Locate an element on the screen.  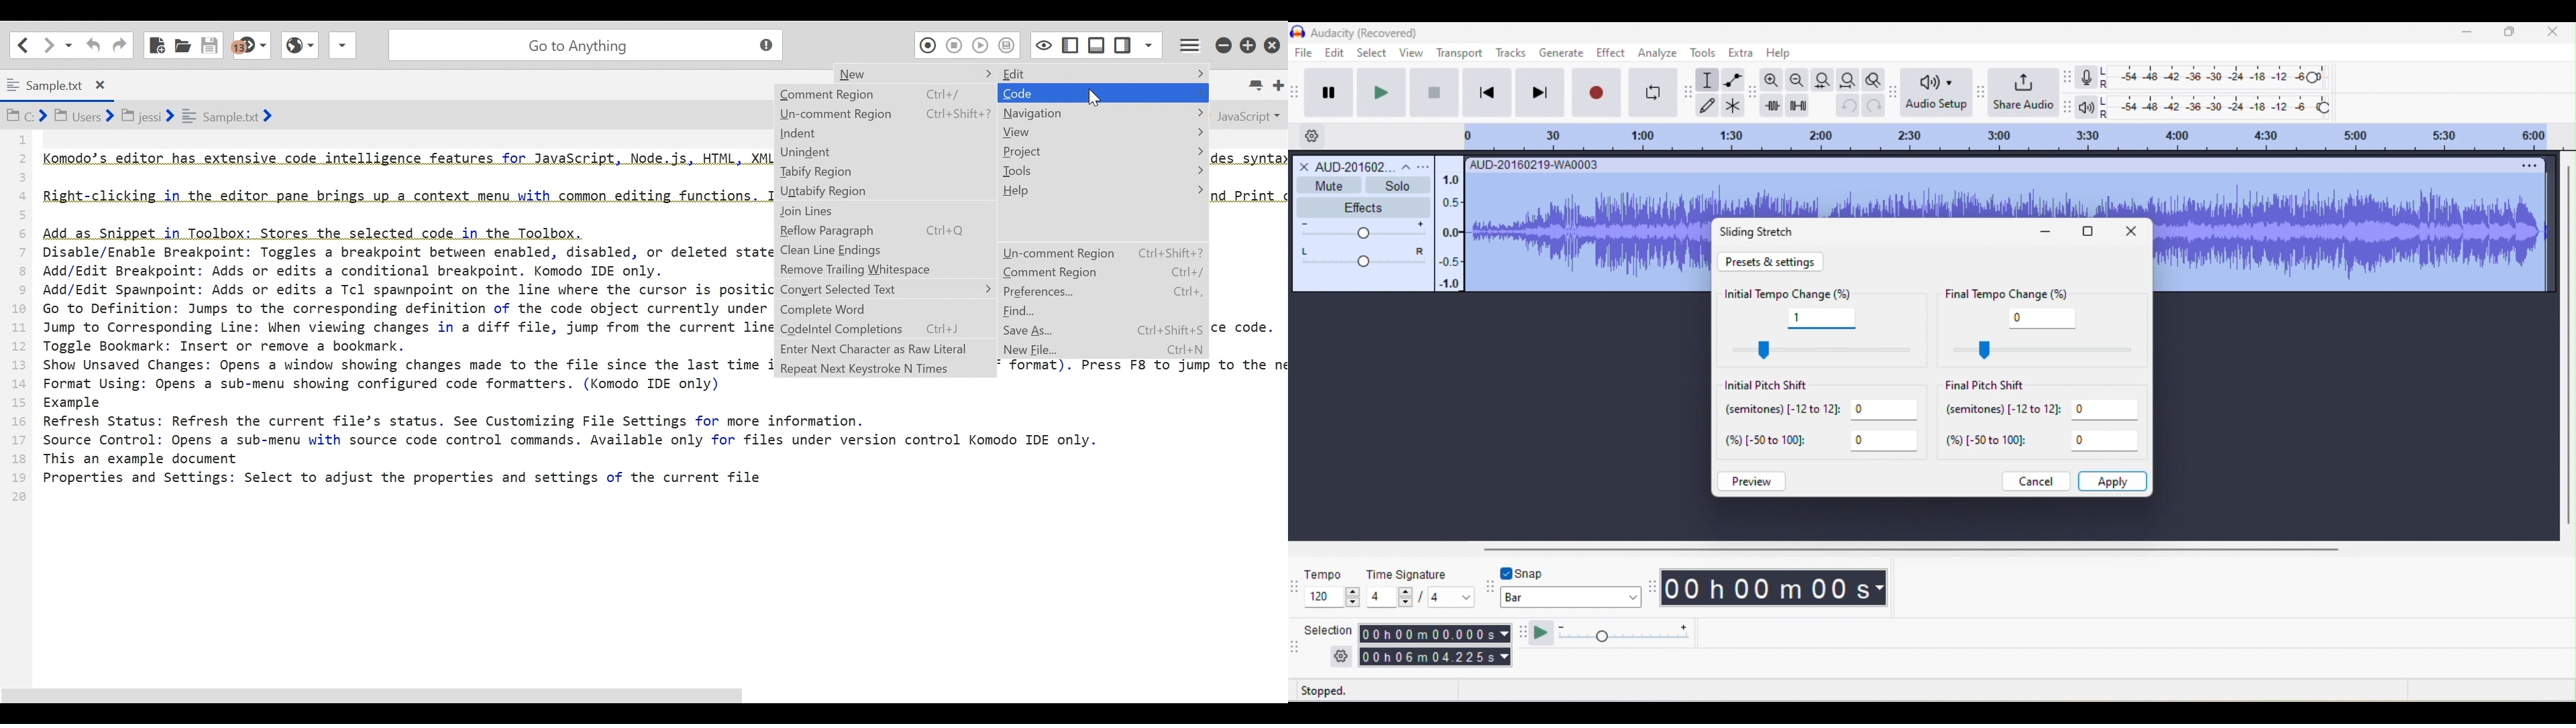
enable looping is located at coordinates (1652, 93).